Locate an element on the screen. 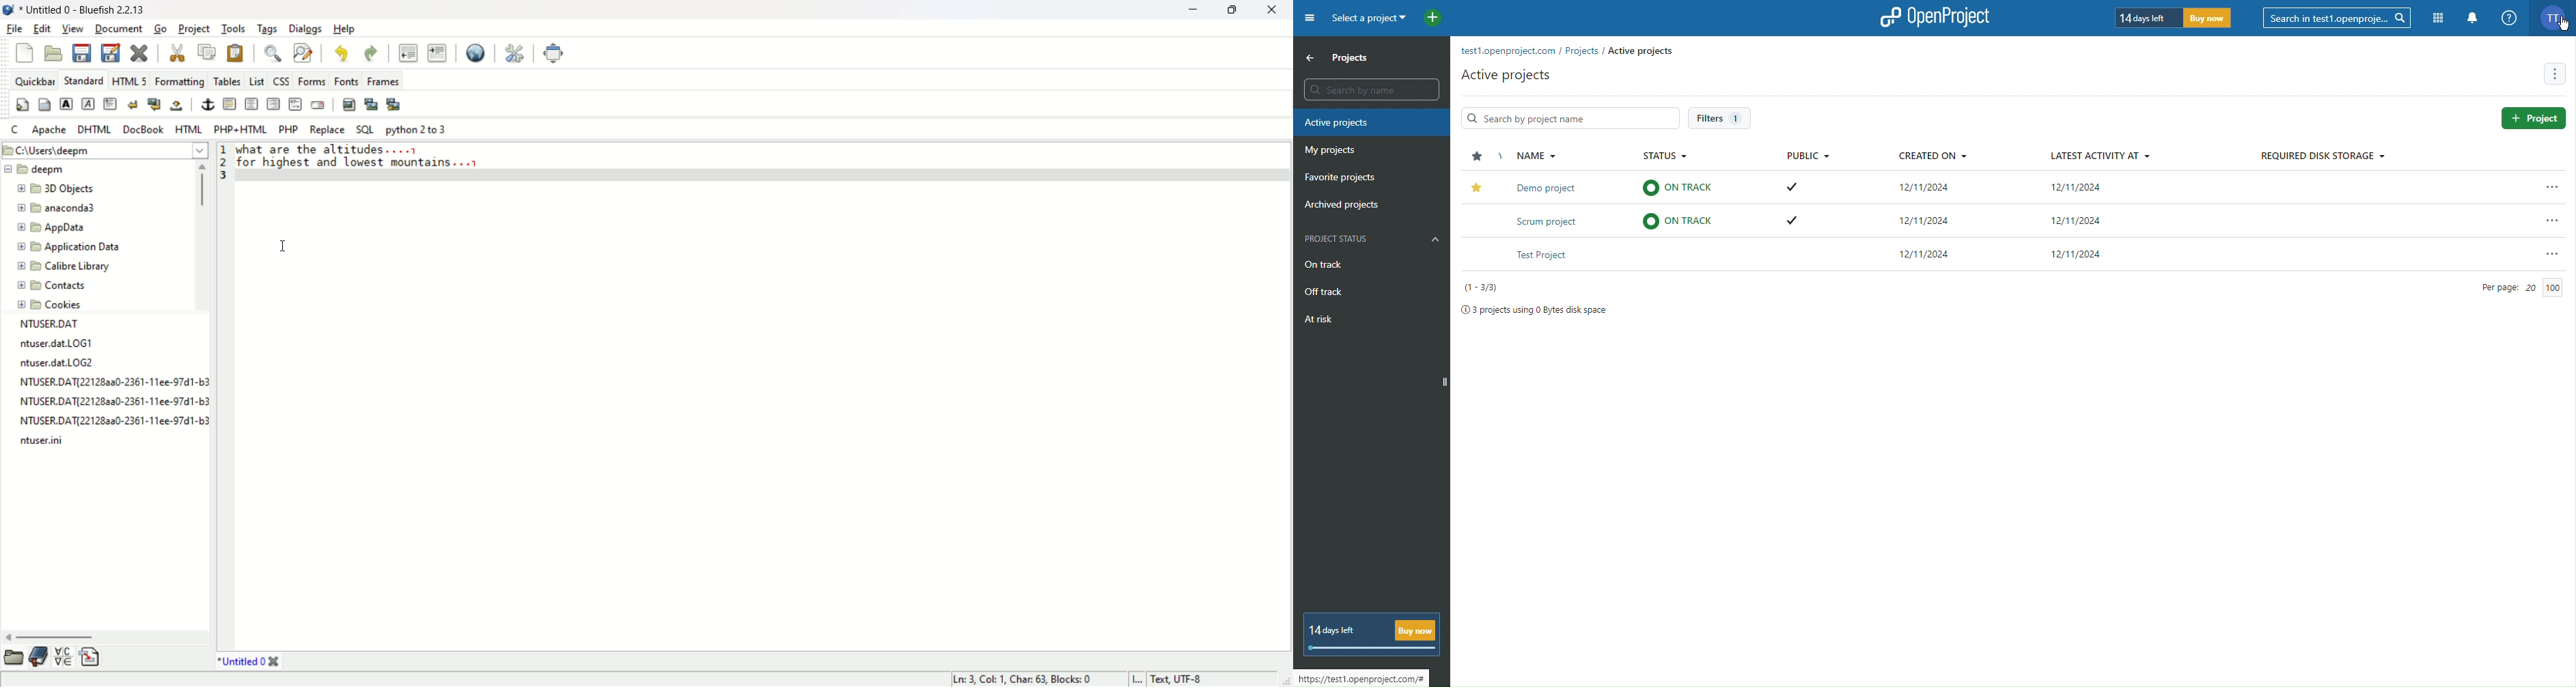 This screenshot has height=700, width=2576. Tick is located at coordinates (1797, 223).